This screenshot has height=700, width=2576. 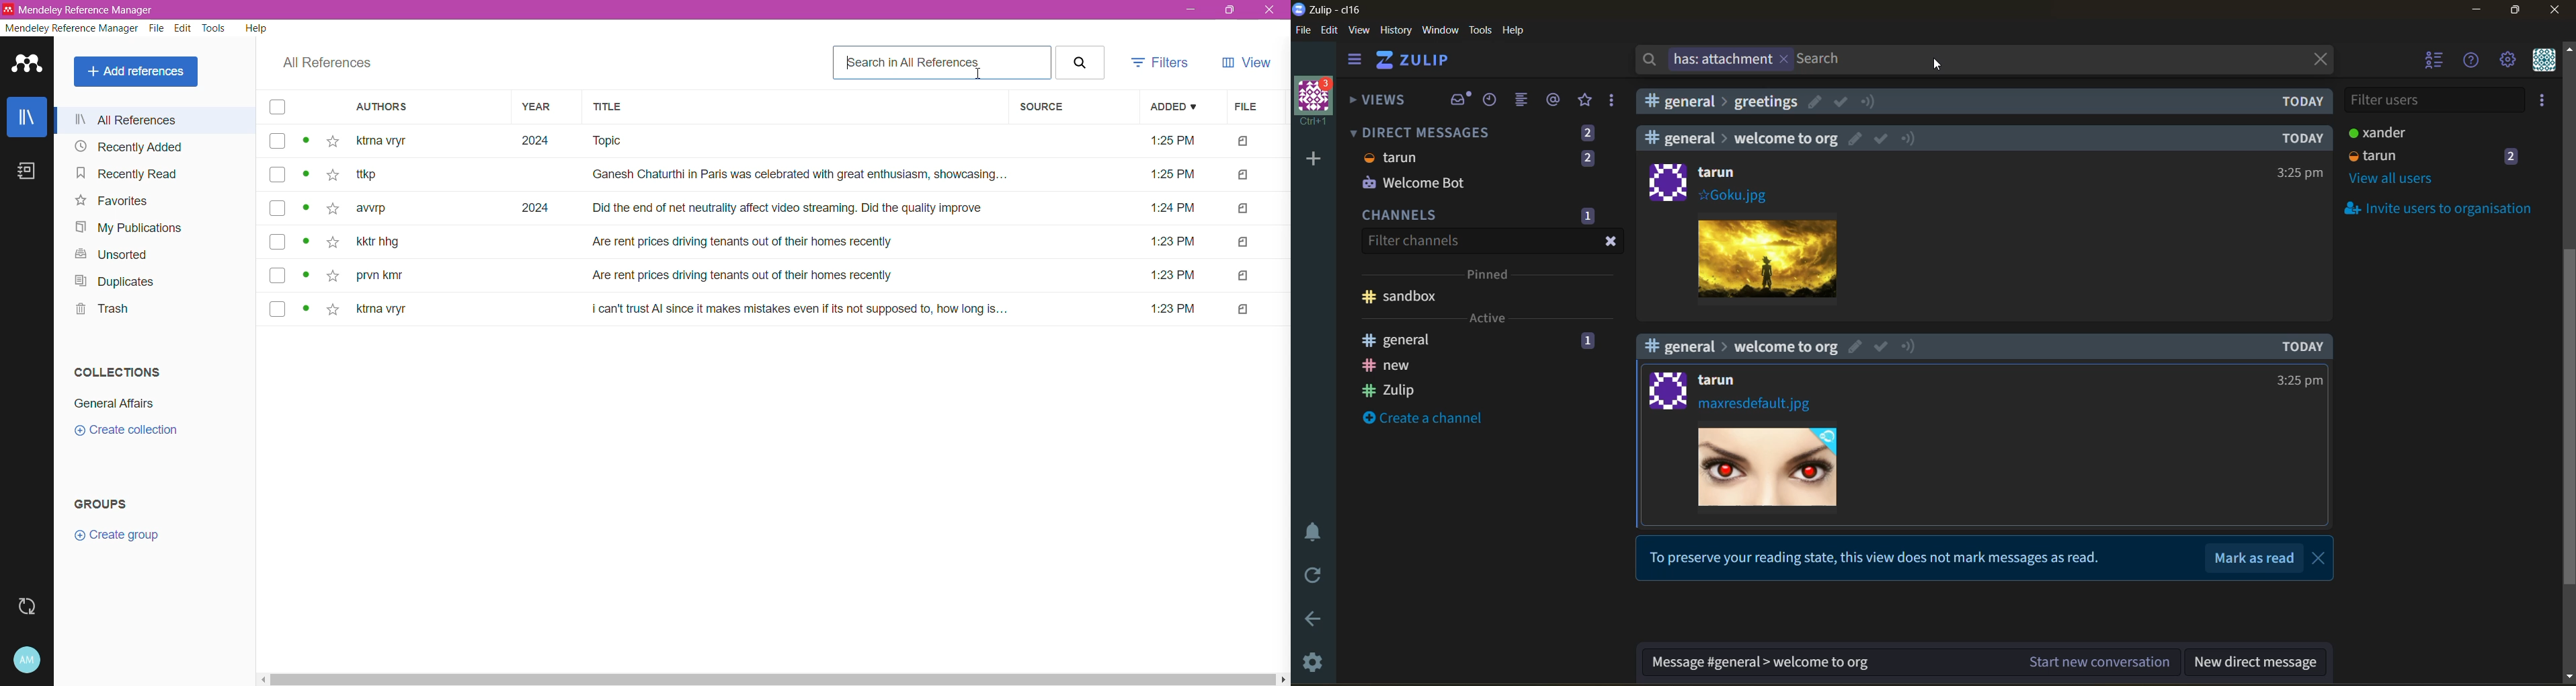 I want to click on 1, so click(x=1587, y=216).